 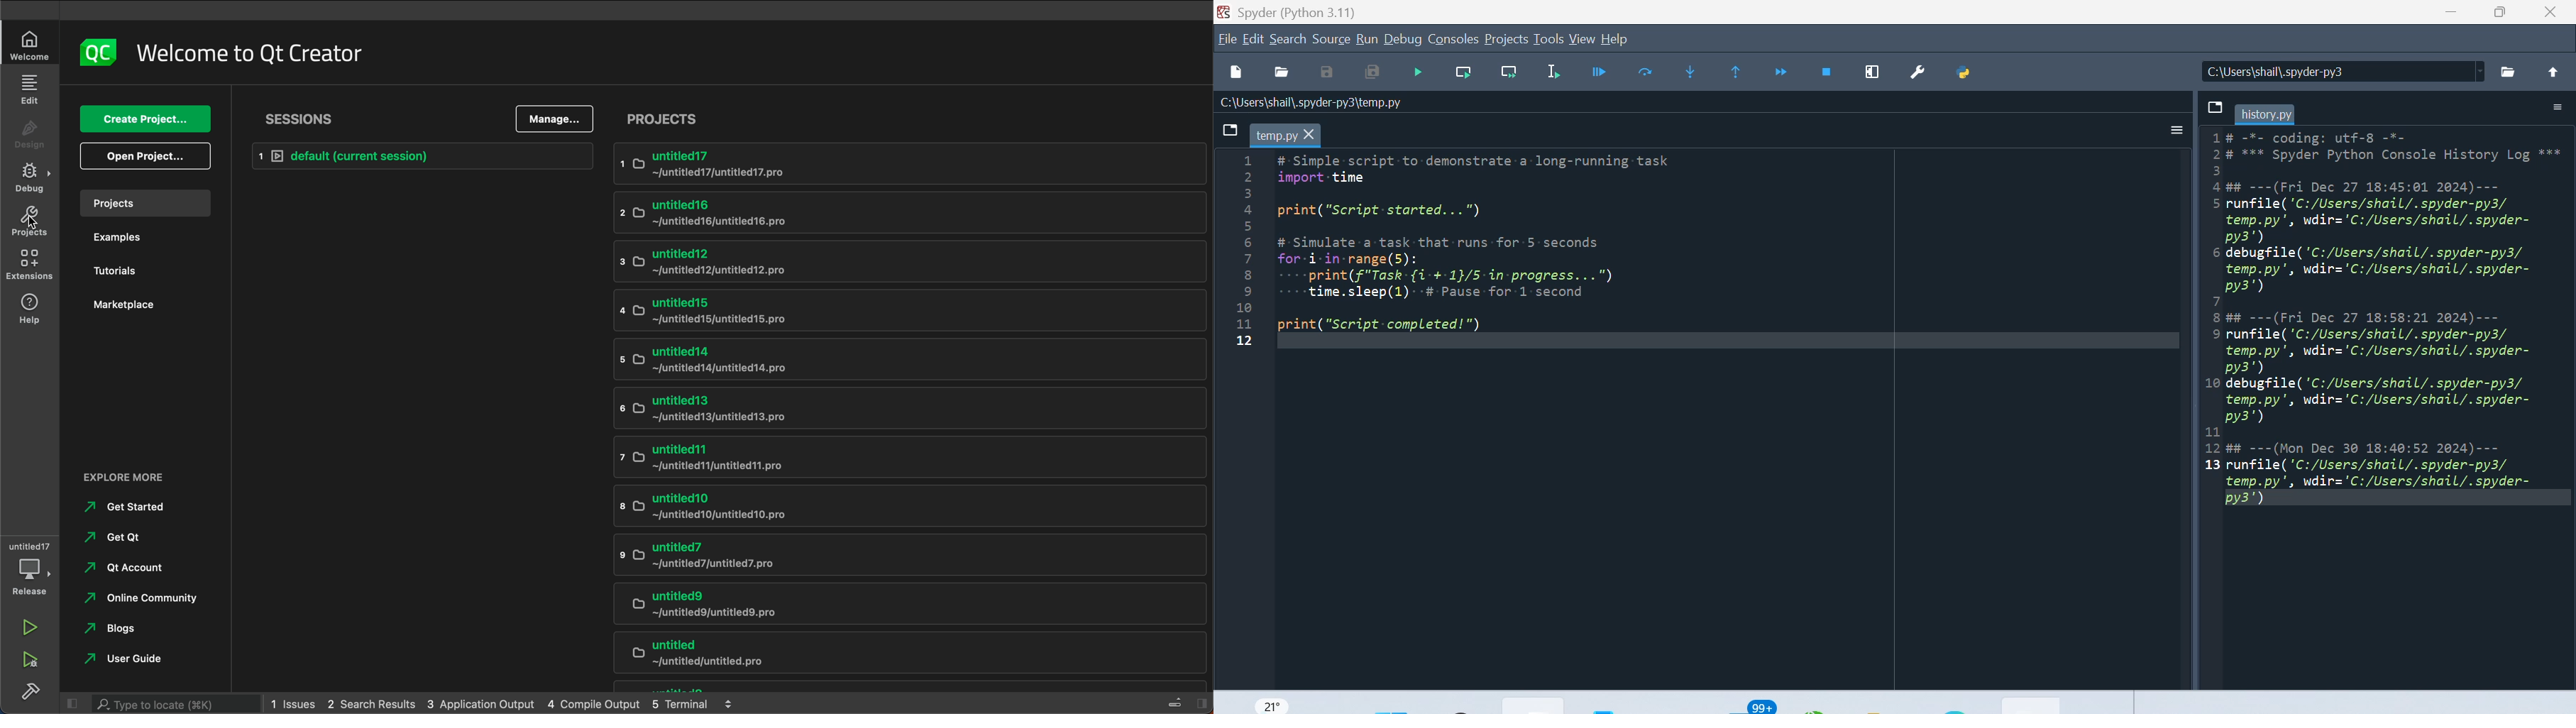 What do you see at coordinates (888, 507) in the screenshot?
I see `untitled10` at bounding box center [888, 507].